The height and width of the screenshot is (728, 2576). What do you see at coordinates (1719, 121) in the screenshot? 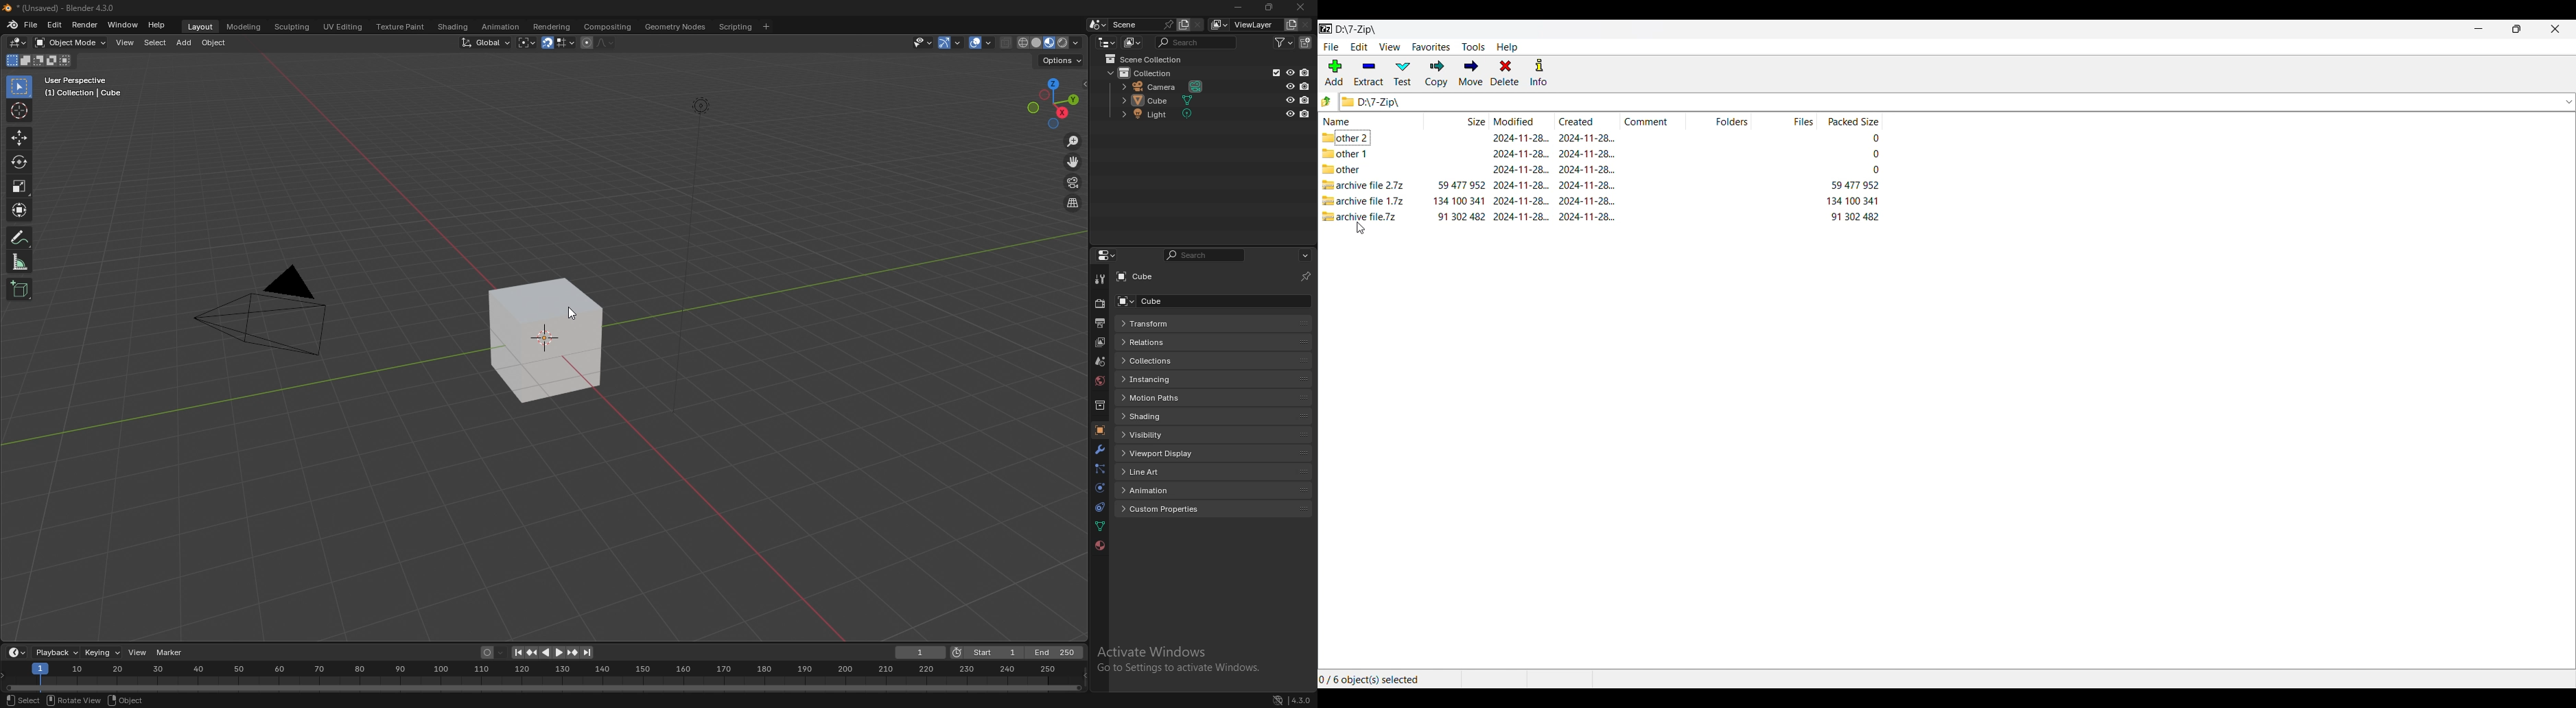
I see `Folders column` at bounding box center [1719, 121].